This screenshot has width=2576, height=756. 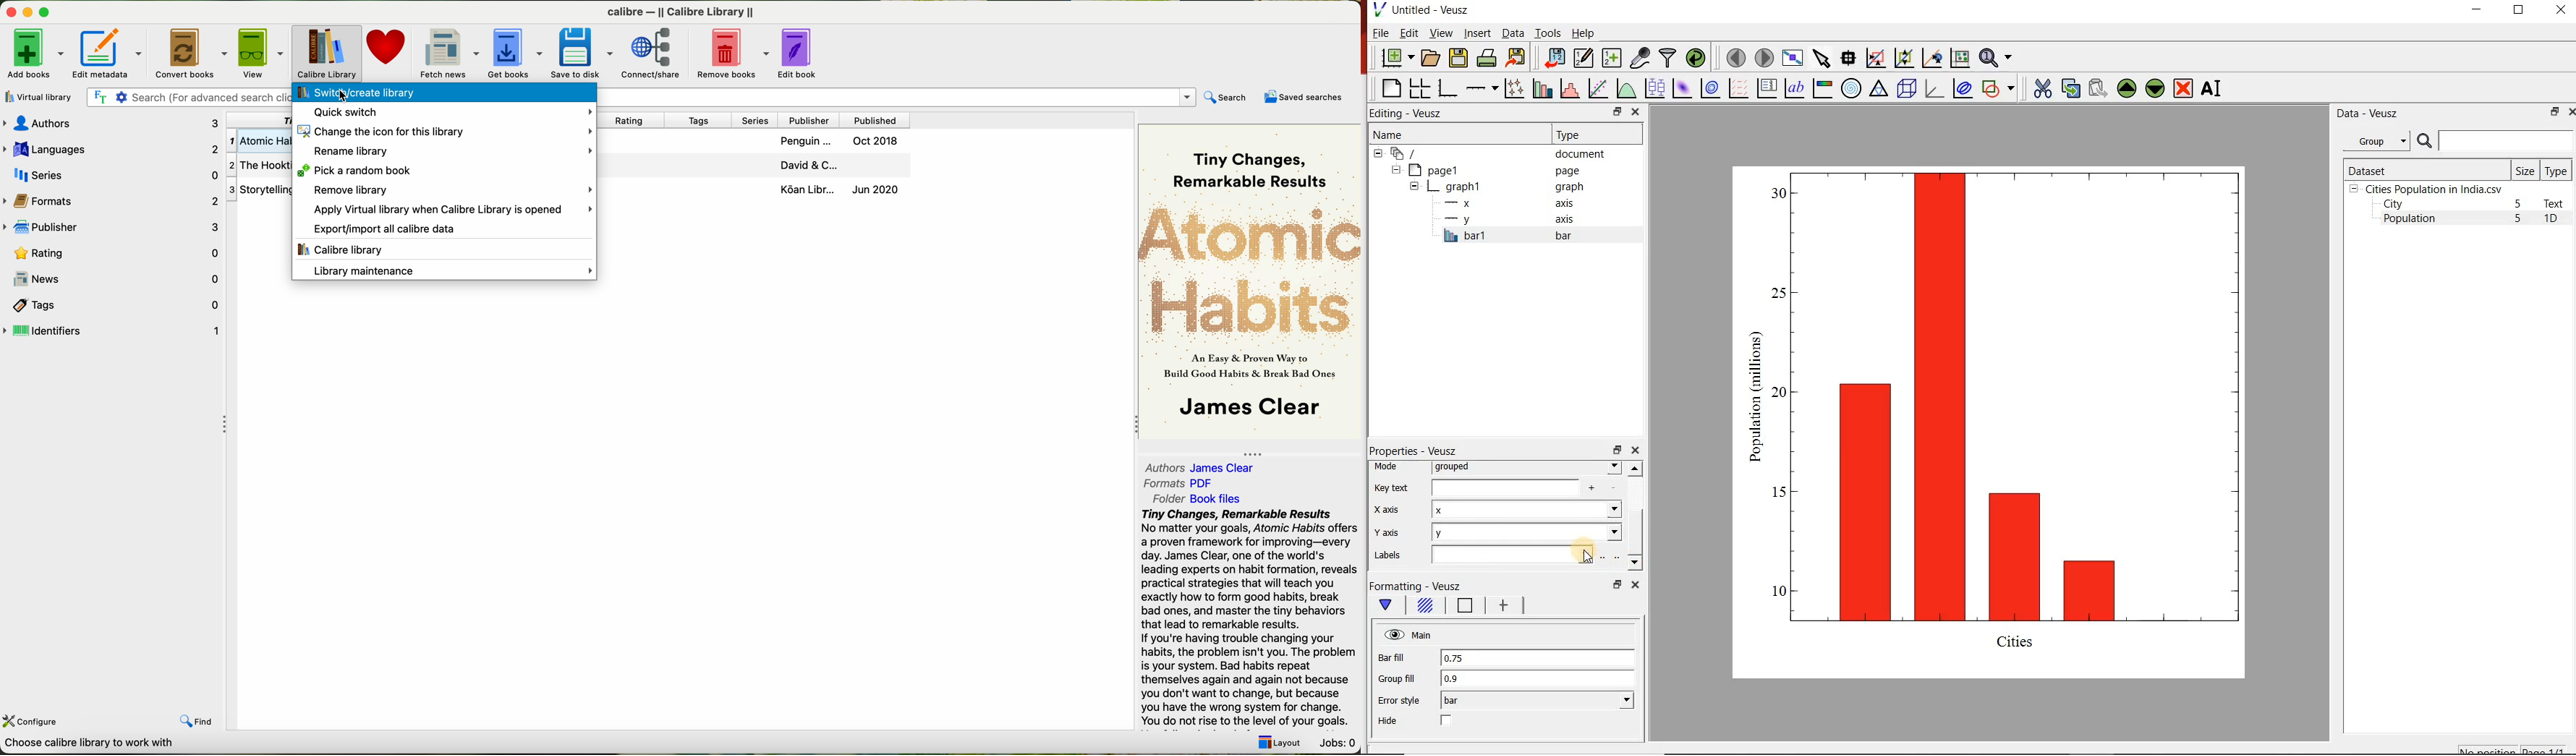 What do you see at coordinates (812, 120) in the screenshot?
I see `publisher` at bounding box center [812, 120].